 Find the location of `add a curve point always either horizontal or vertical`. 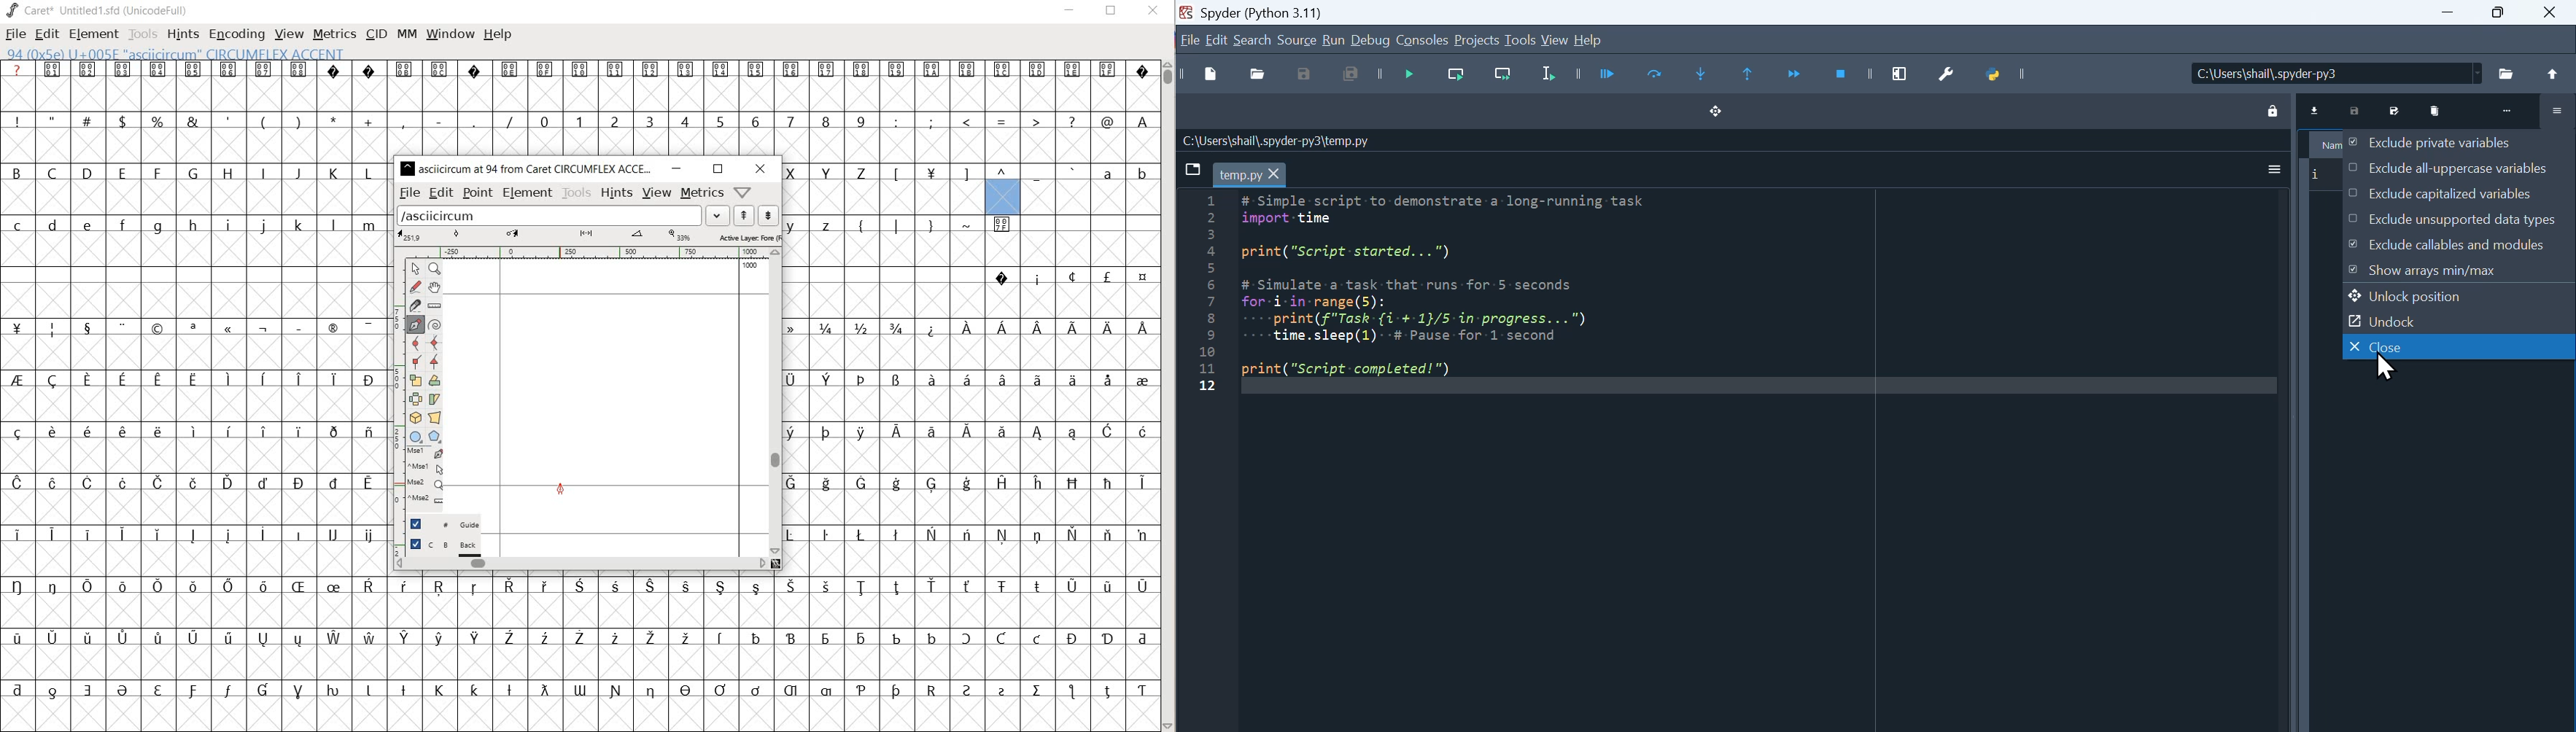

add a curve point always either horizontal or vertical is located at coordinates (434, 343).